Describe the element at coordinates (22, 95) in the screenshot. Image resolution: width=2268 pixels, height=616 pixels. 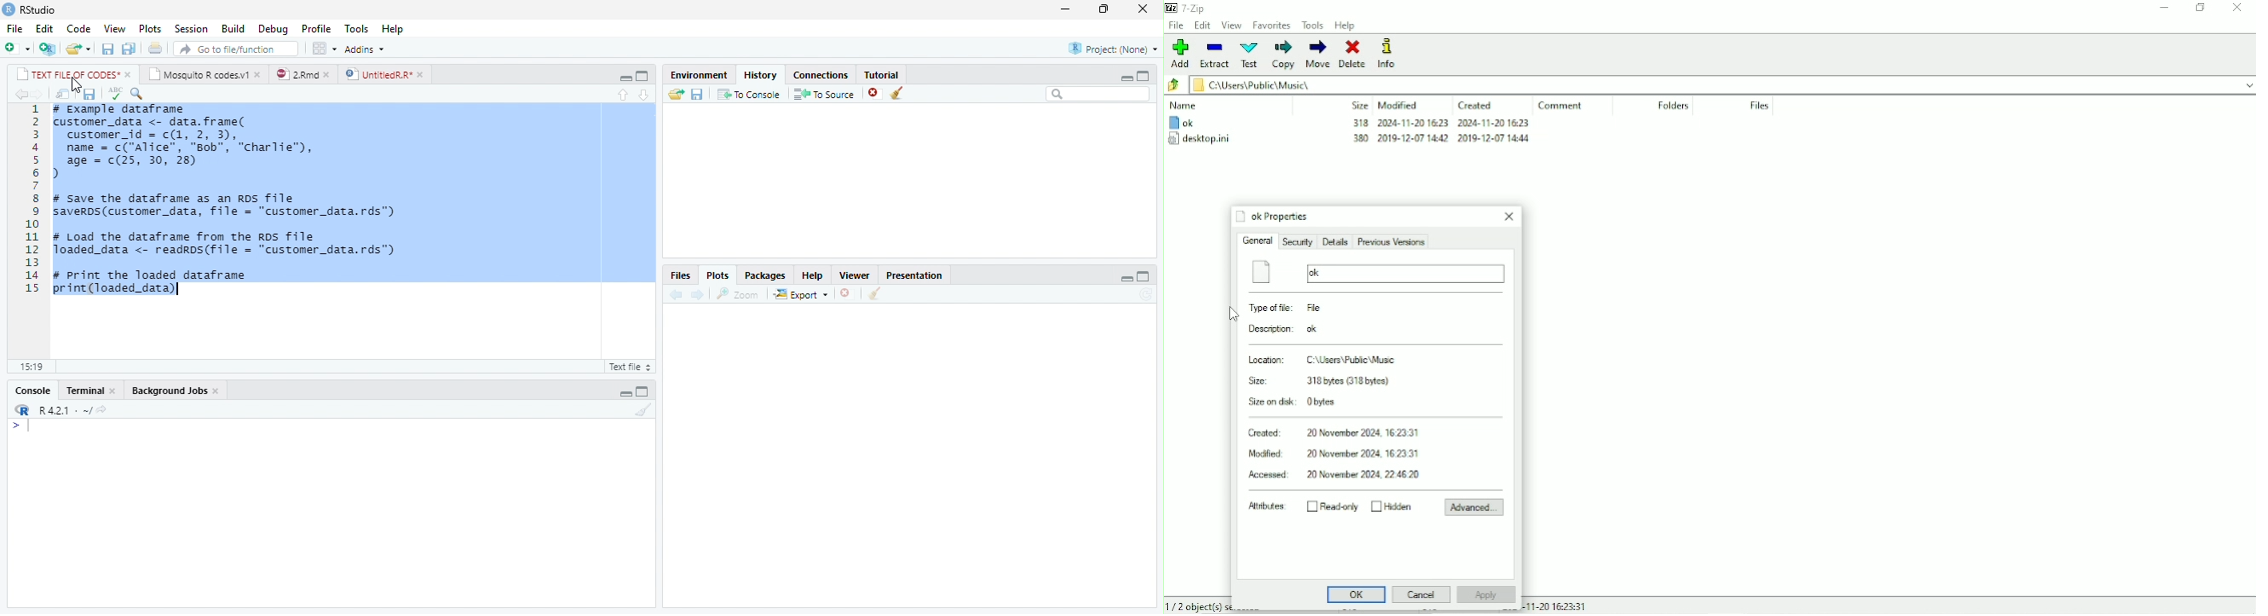
I see `back` at that location.